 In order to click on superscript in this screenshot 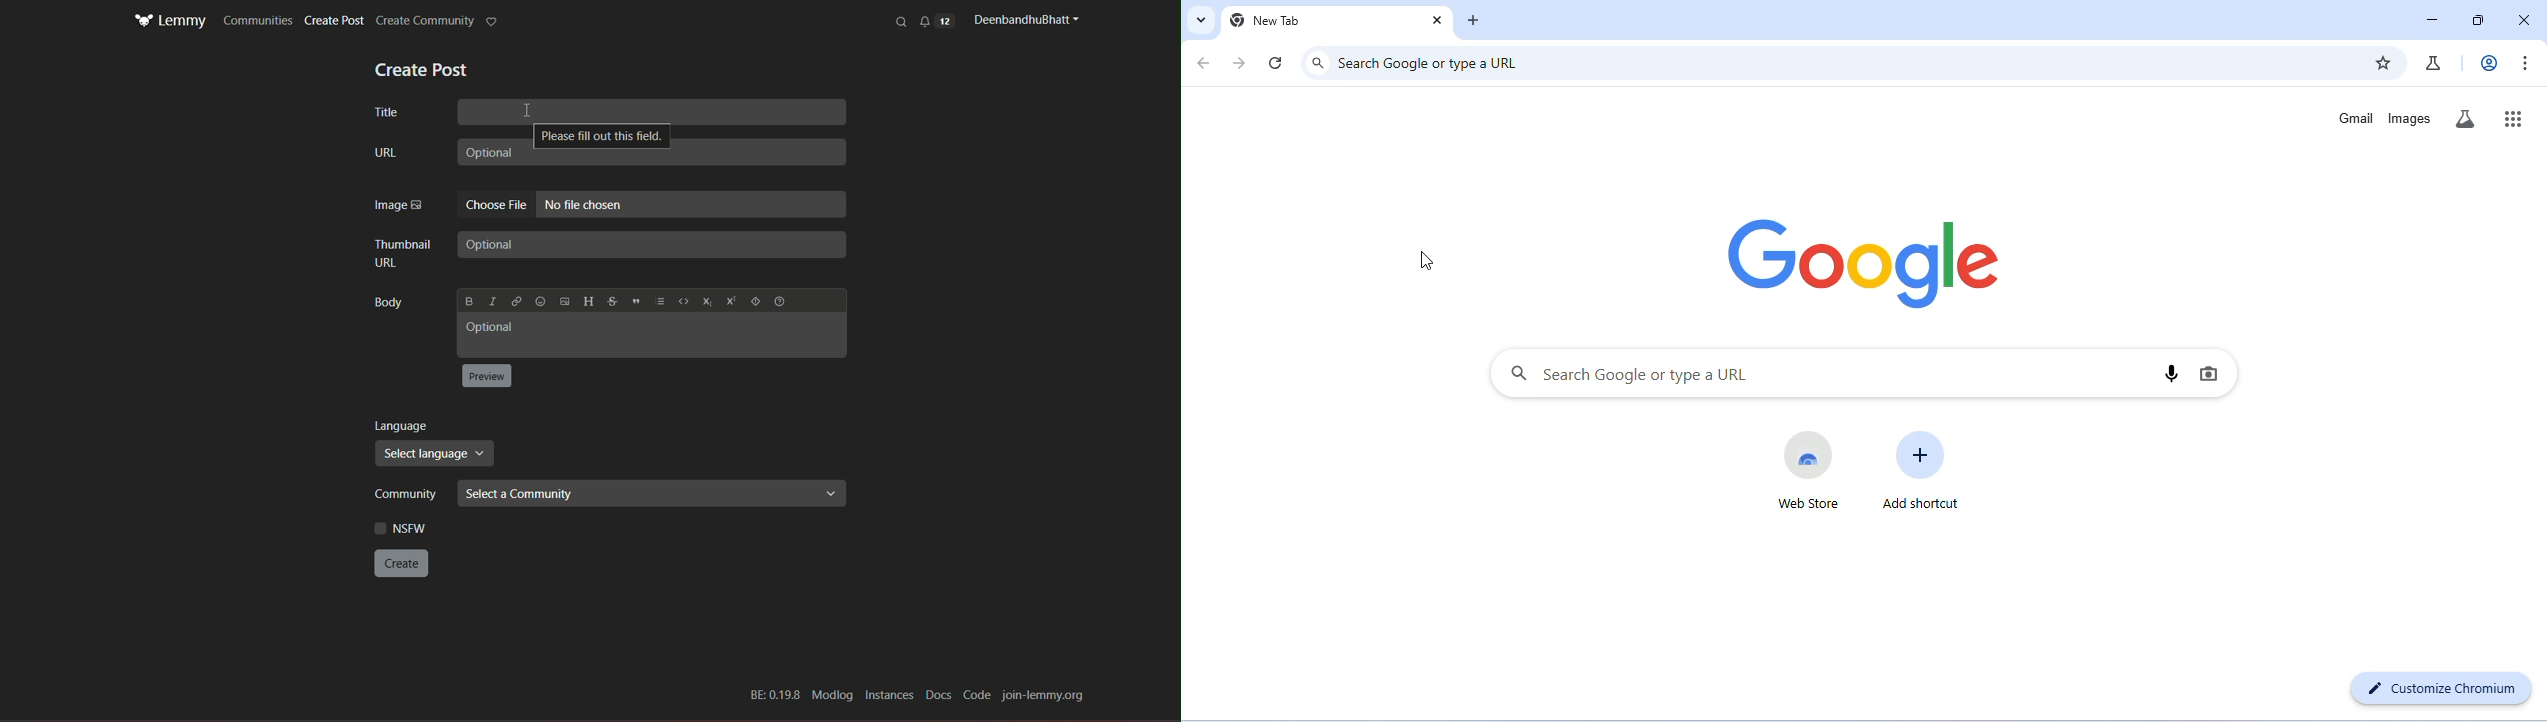, I will do `click(730, 301)`.